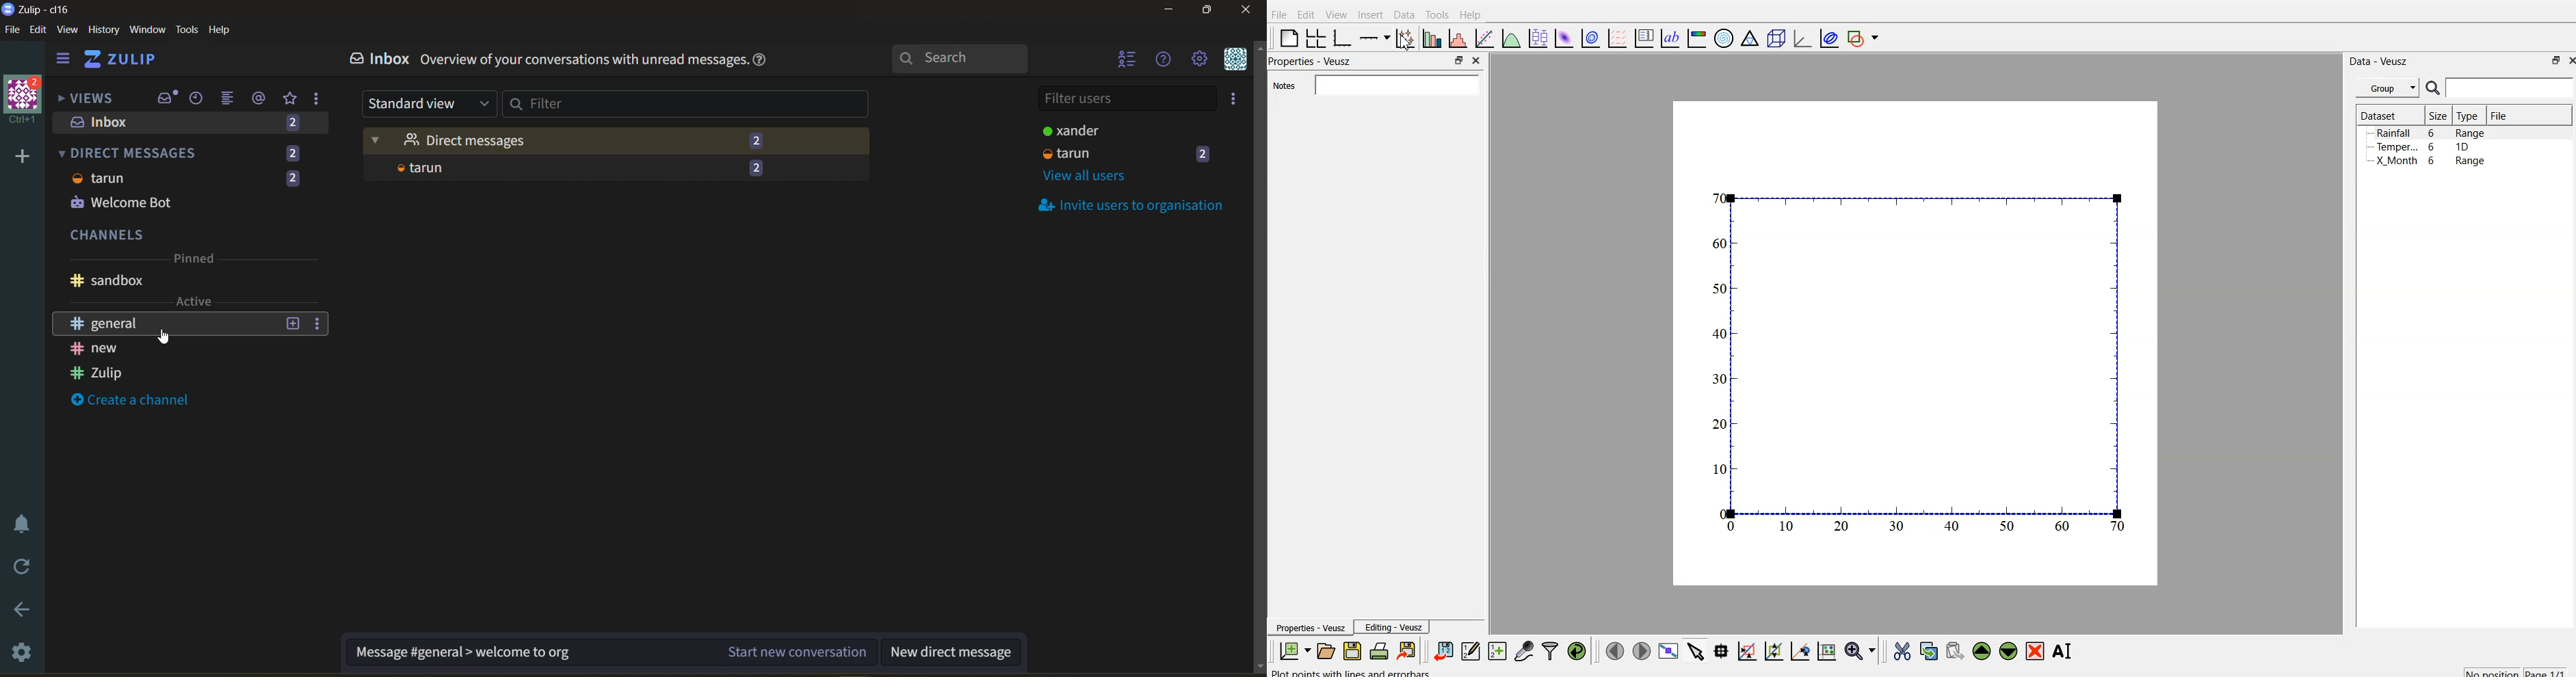  I want to click on search bar, so click(2512, 90).